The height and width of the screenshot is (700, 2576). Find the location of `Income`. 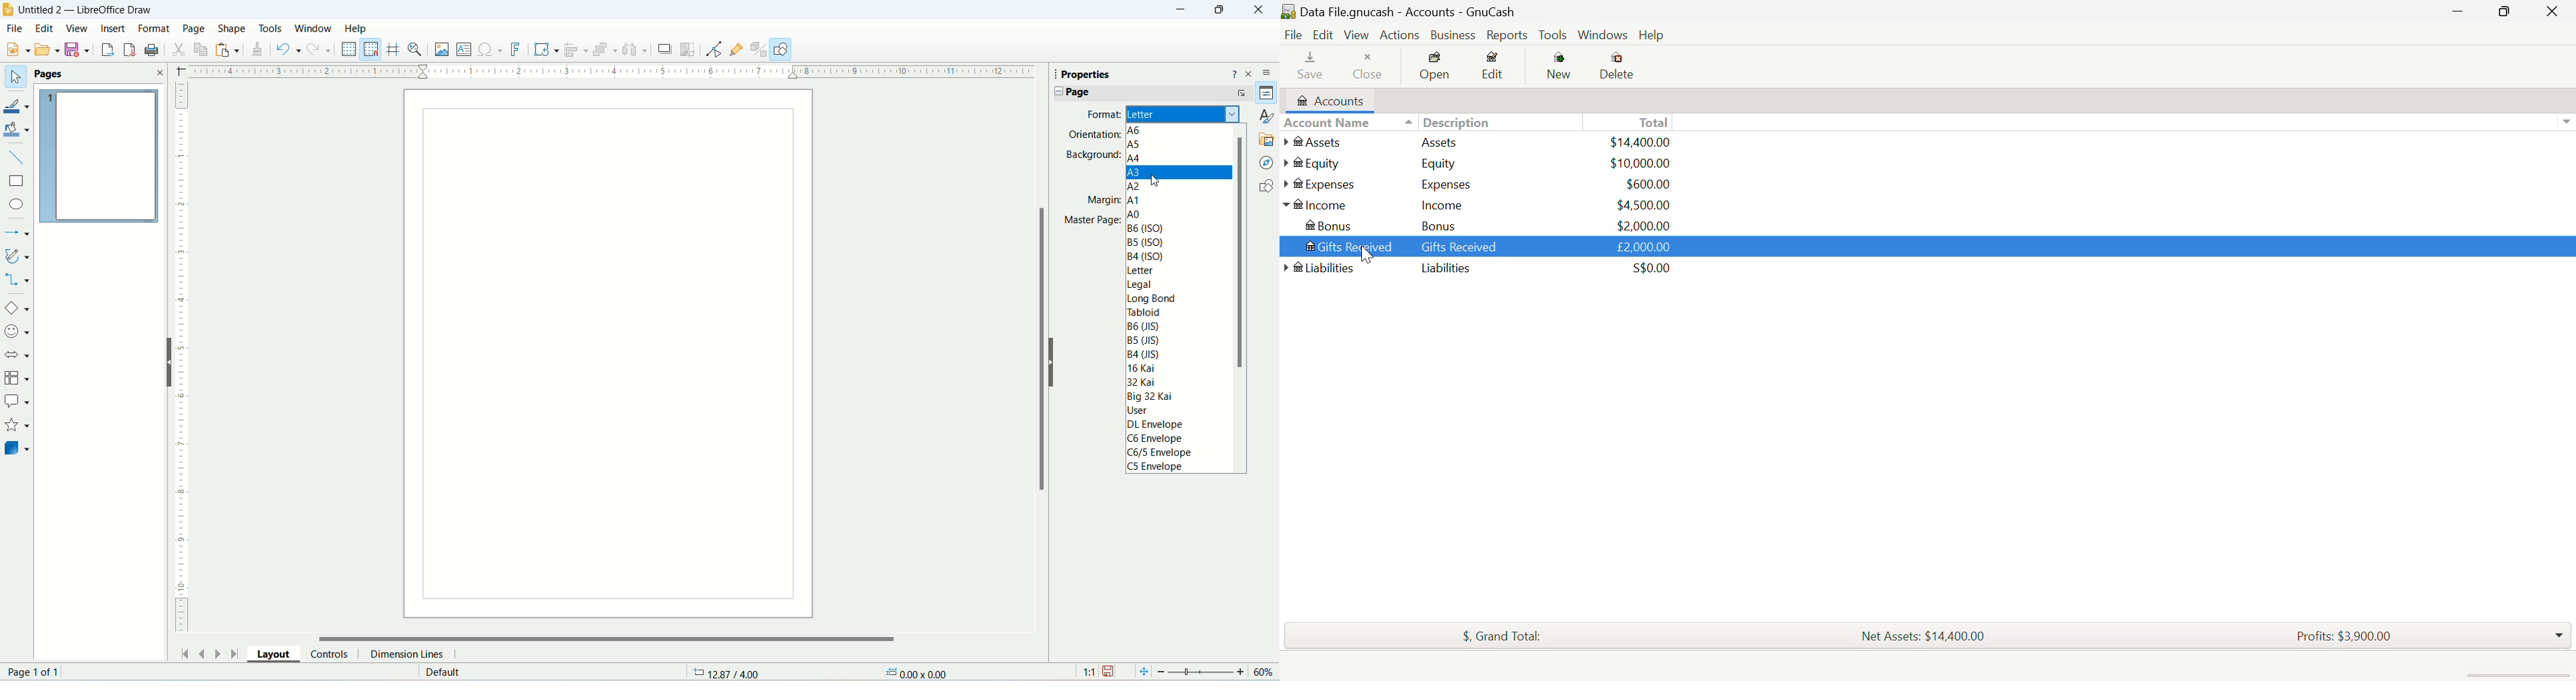

Income is located at coordinates (1443, 205).